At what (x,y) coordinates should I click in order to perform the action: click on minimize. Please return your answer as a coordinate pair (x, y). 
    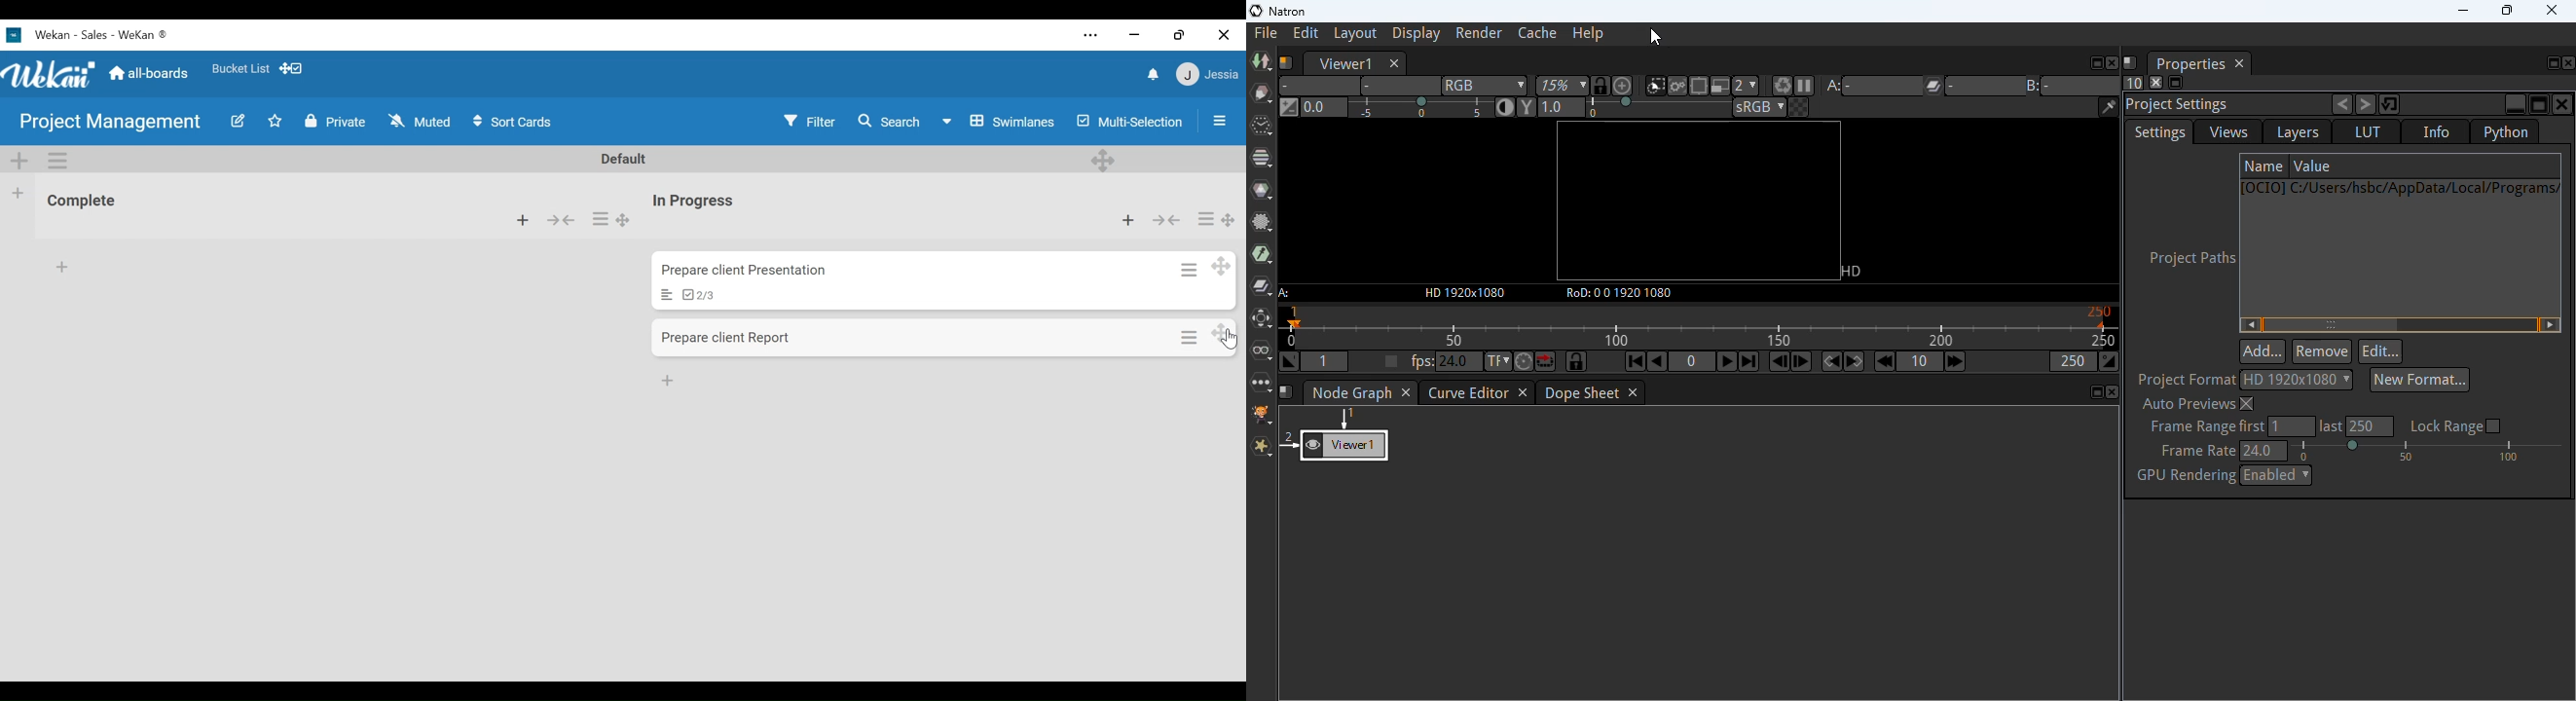
    Looking at the image, I should click on (1132, 34).